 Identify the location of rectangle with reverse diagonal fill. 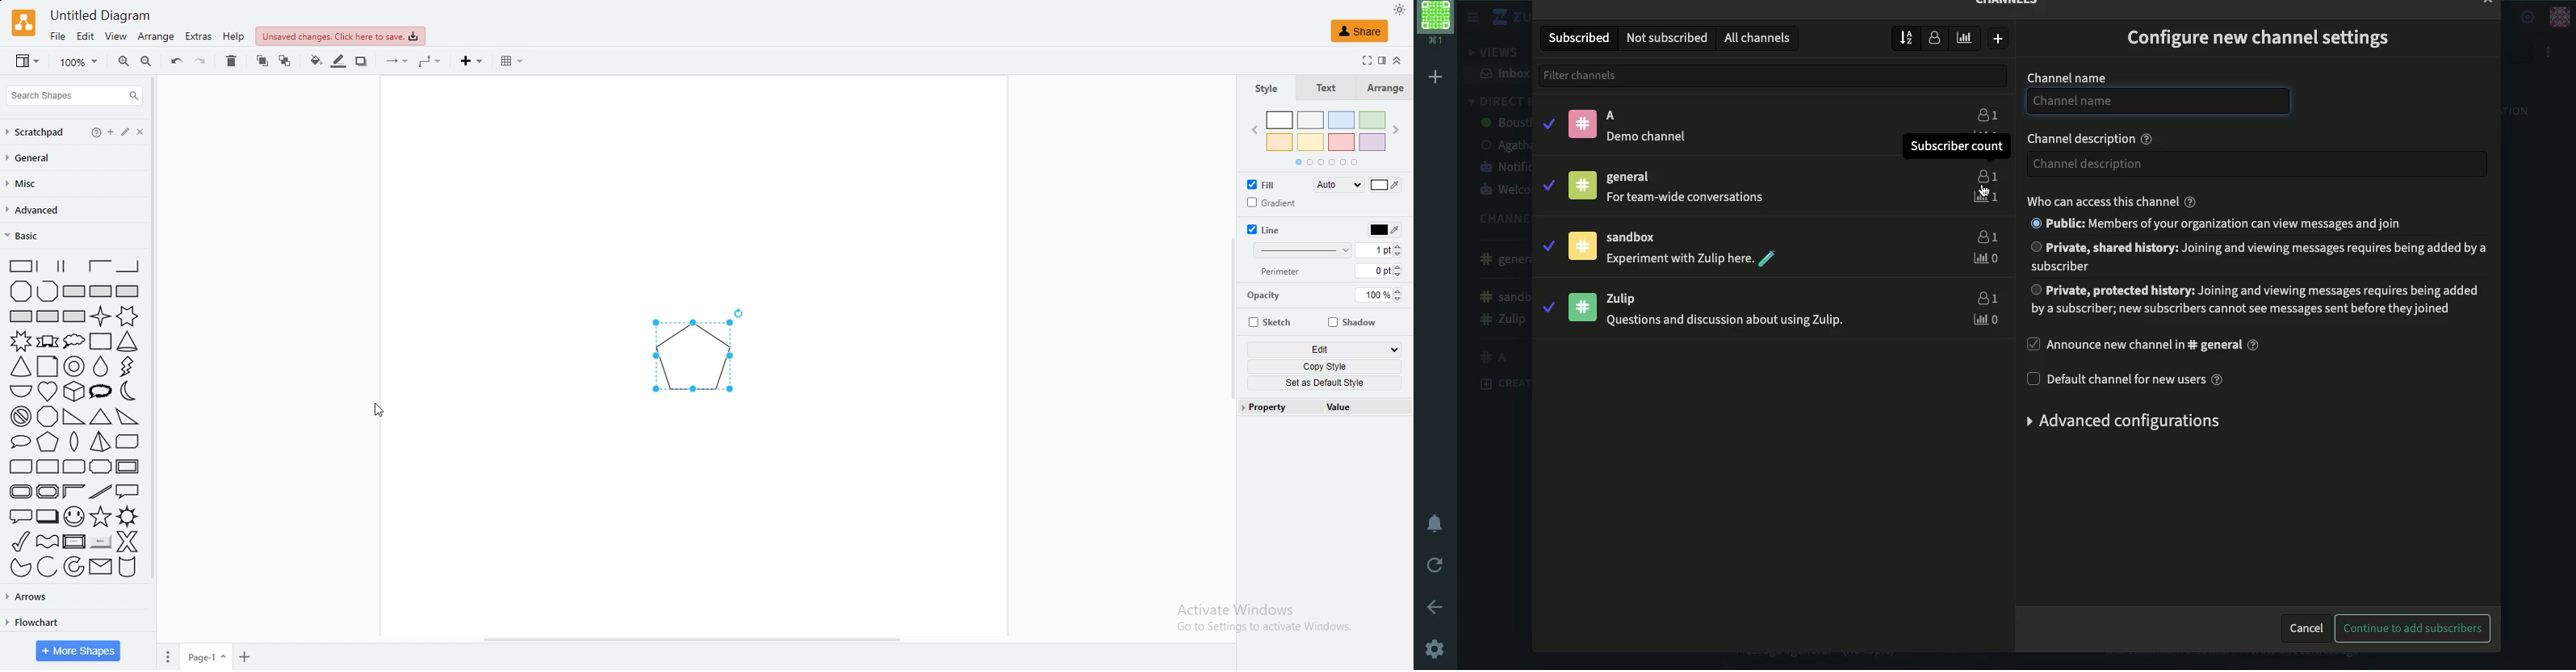
(100, 292).